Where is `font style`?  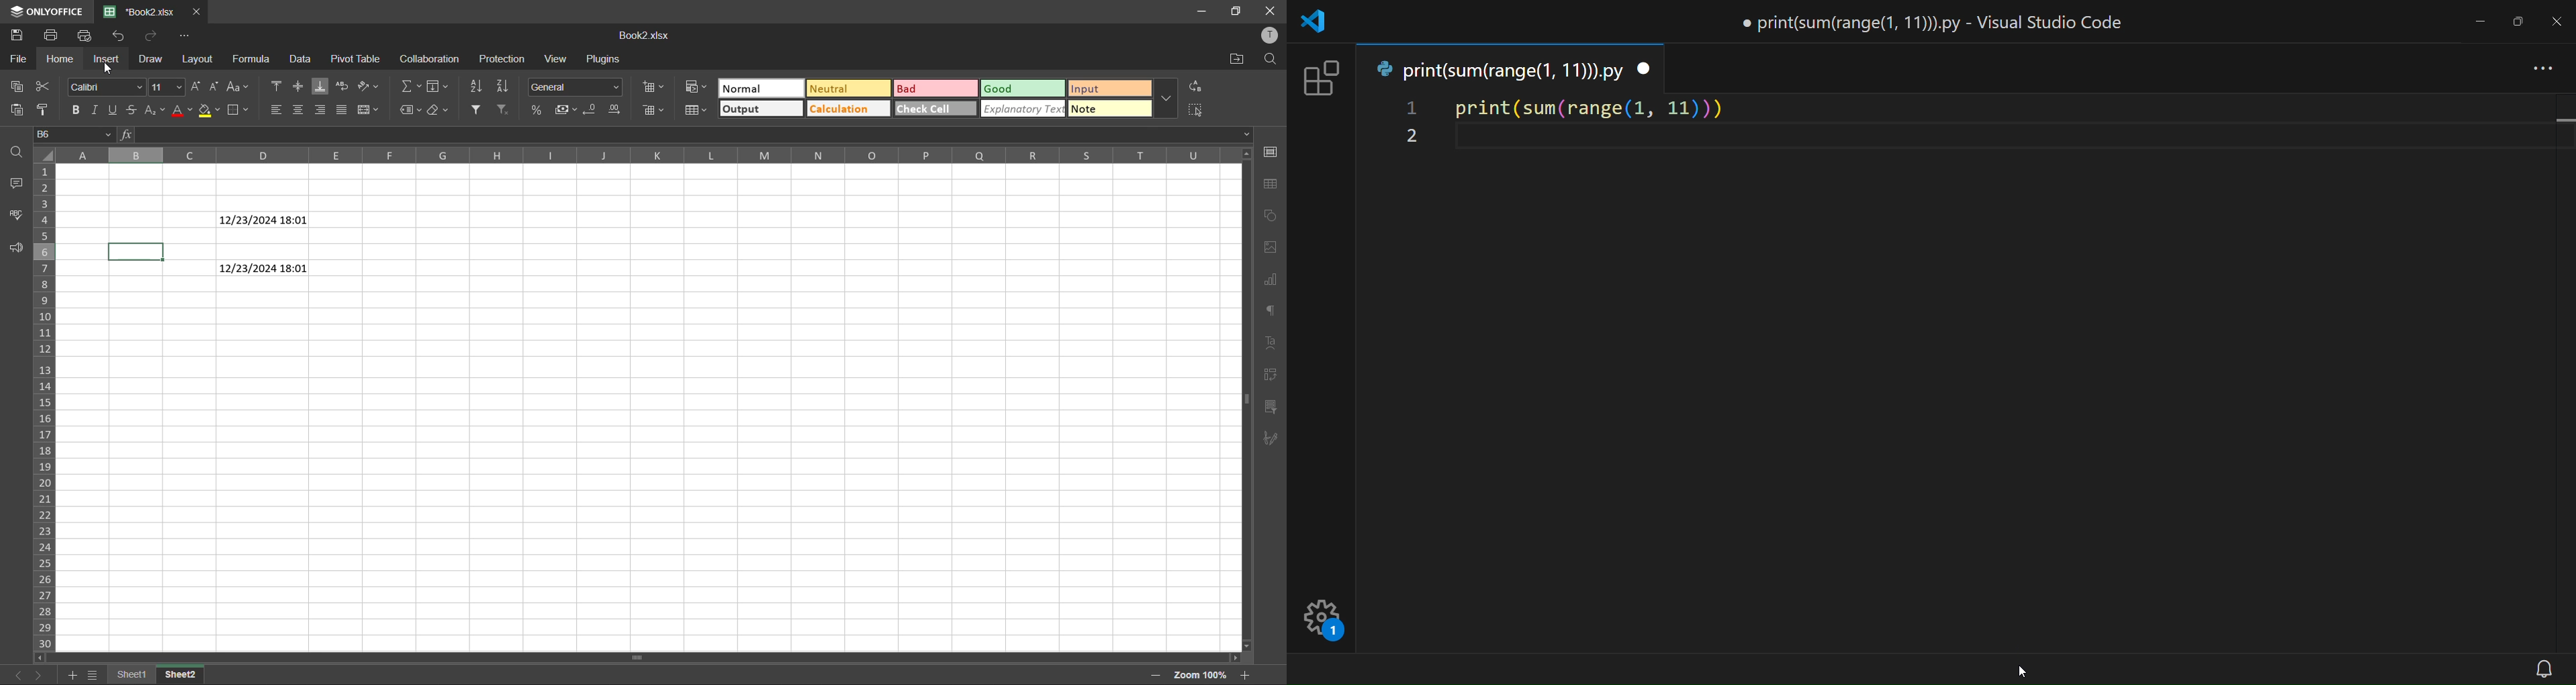
font style is located at coordinates (105, 85).